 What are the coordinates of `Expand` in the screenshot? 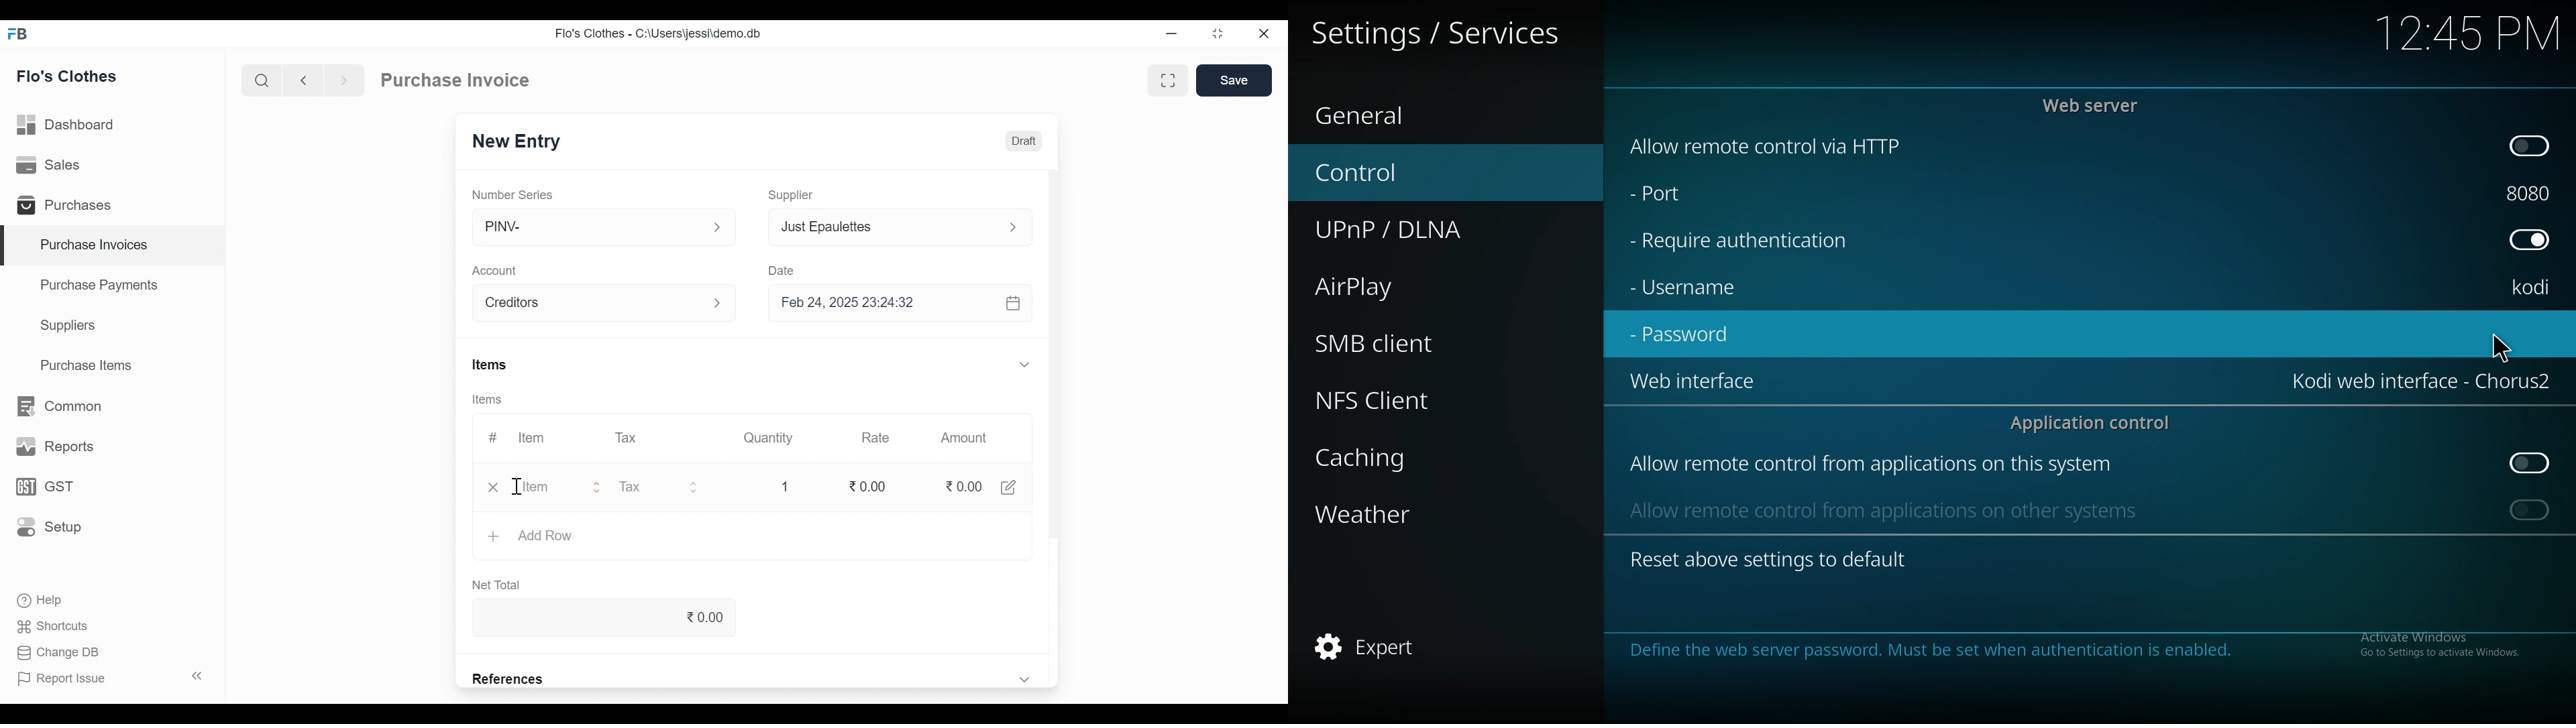 It's located at (722, 304).